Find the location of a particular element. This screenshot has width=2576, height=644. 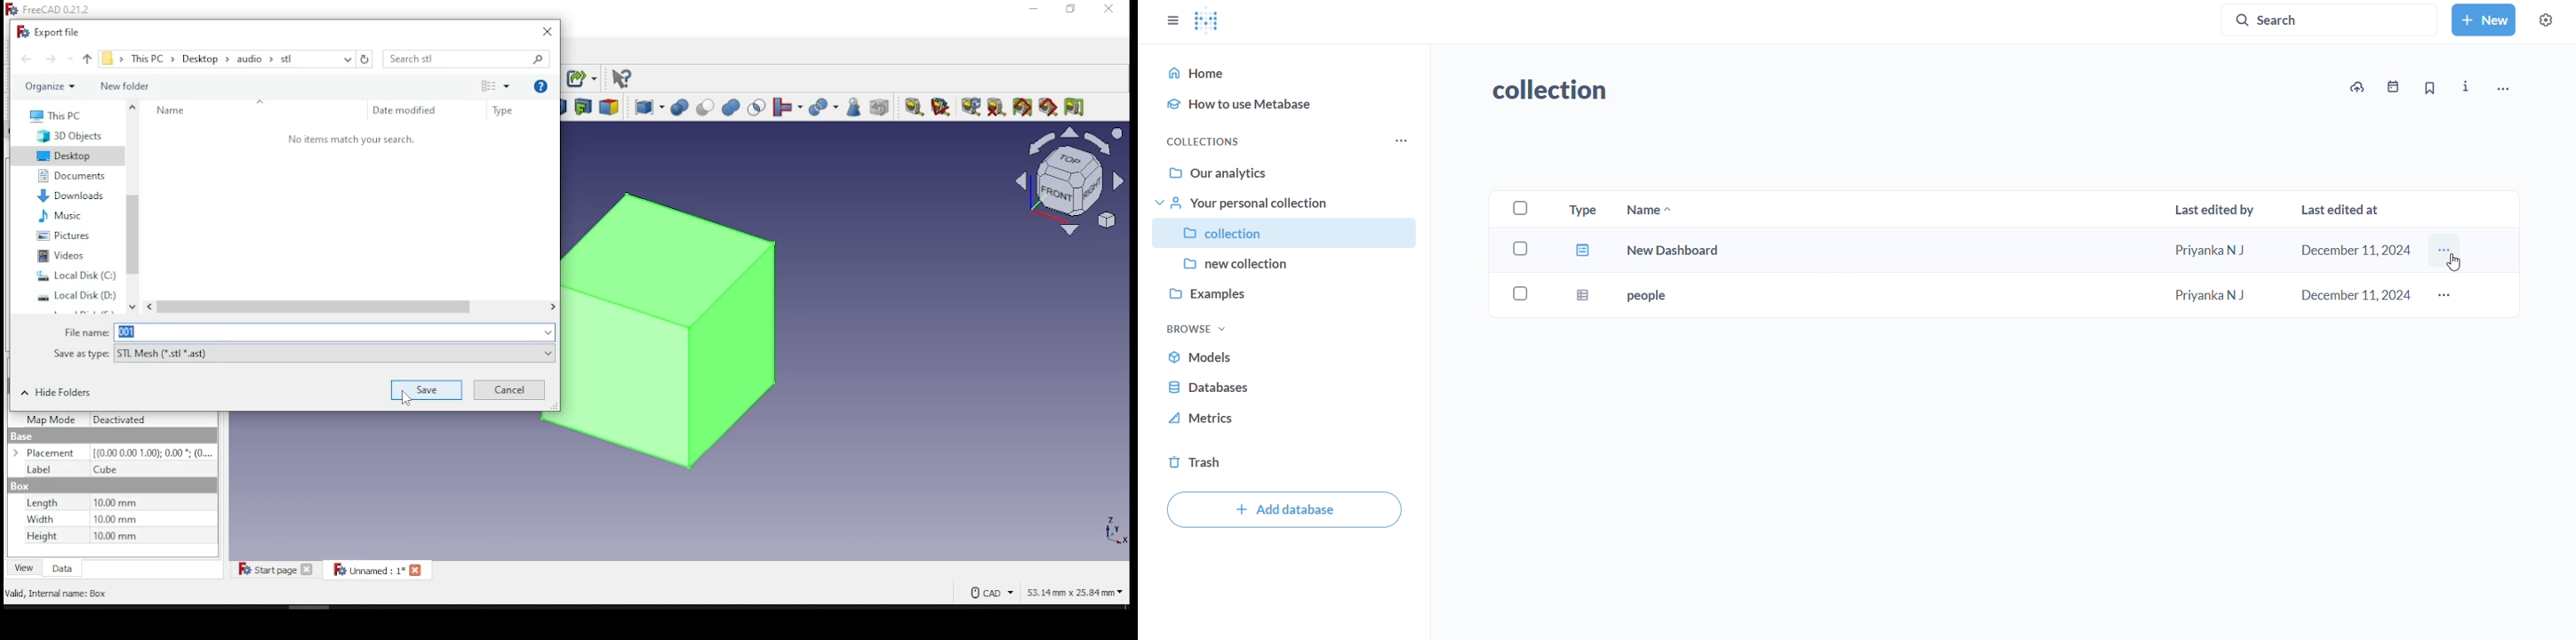

Base is located at coordinates (20, 487).